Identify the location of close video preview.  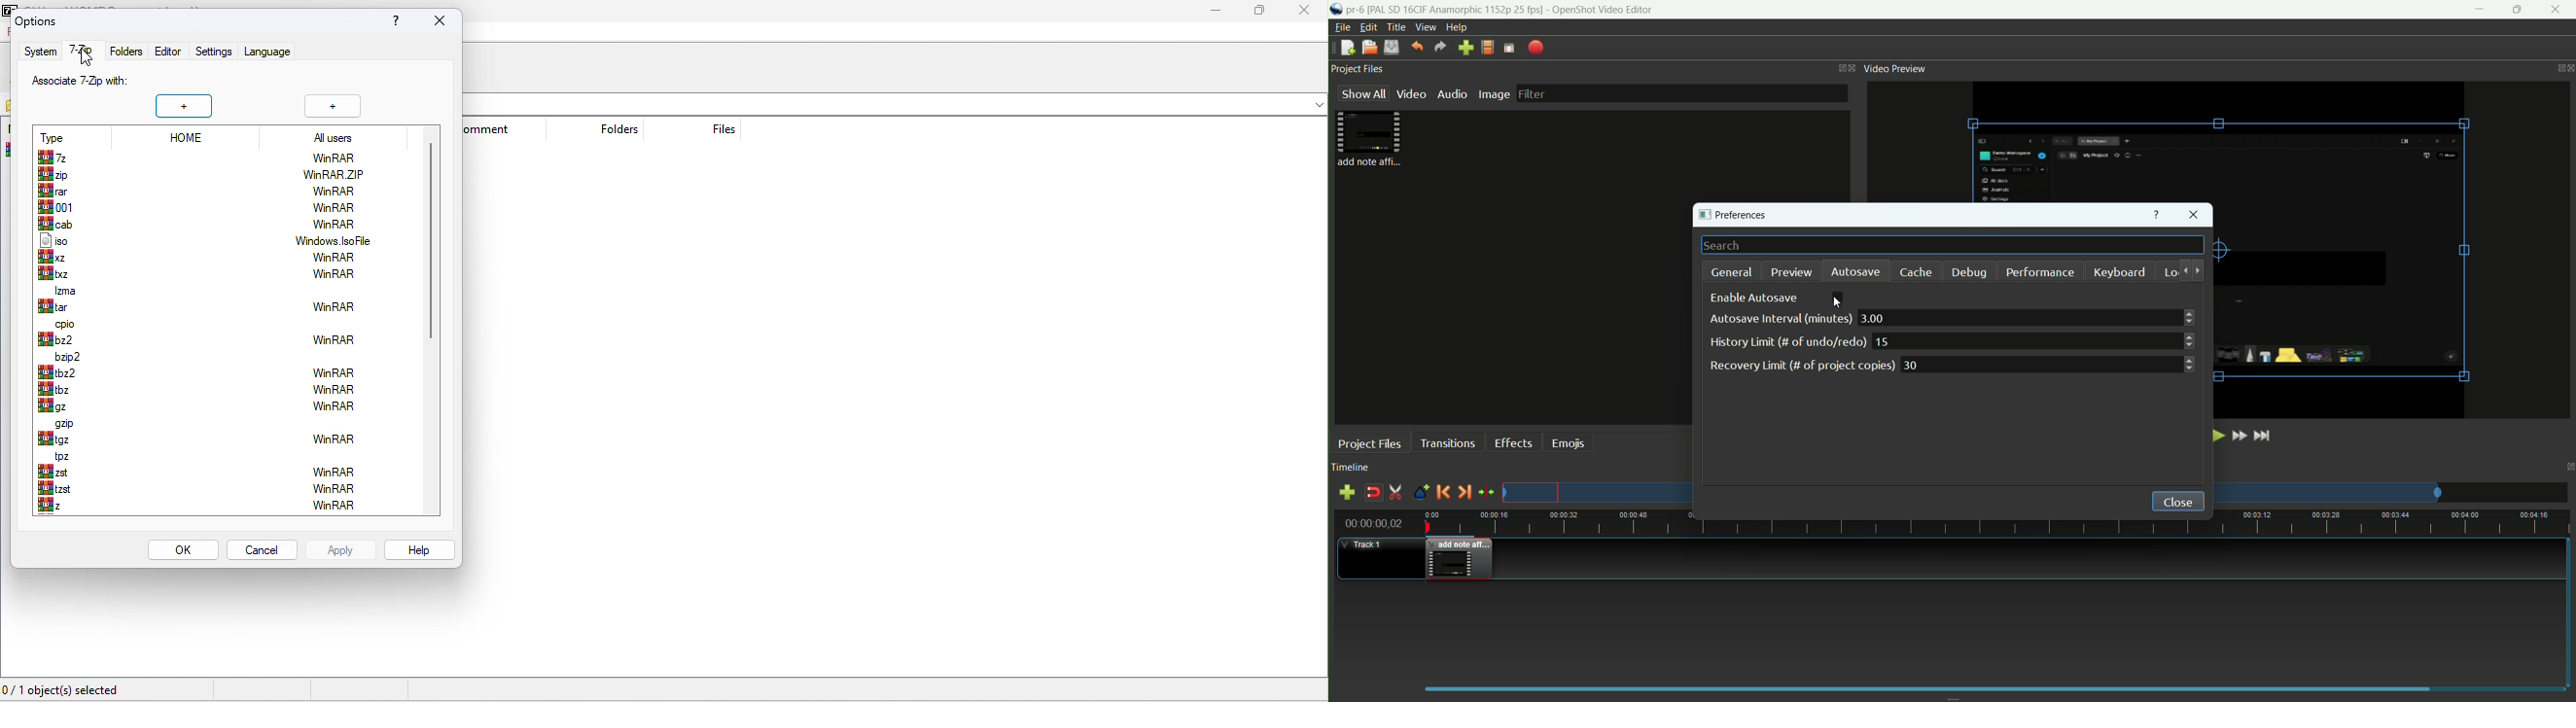
(2571, 68).